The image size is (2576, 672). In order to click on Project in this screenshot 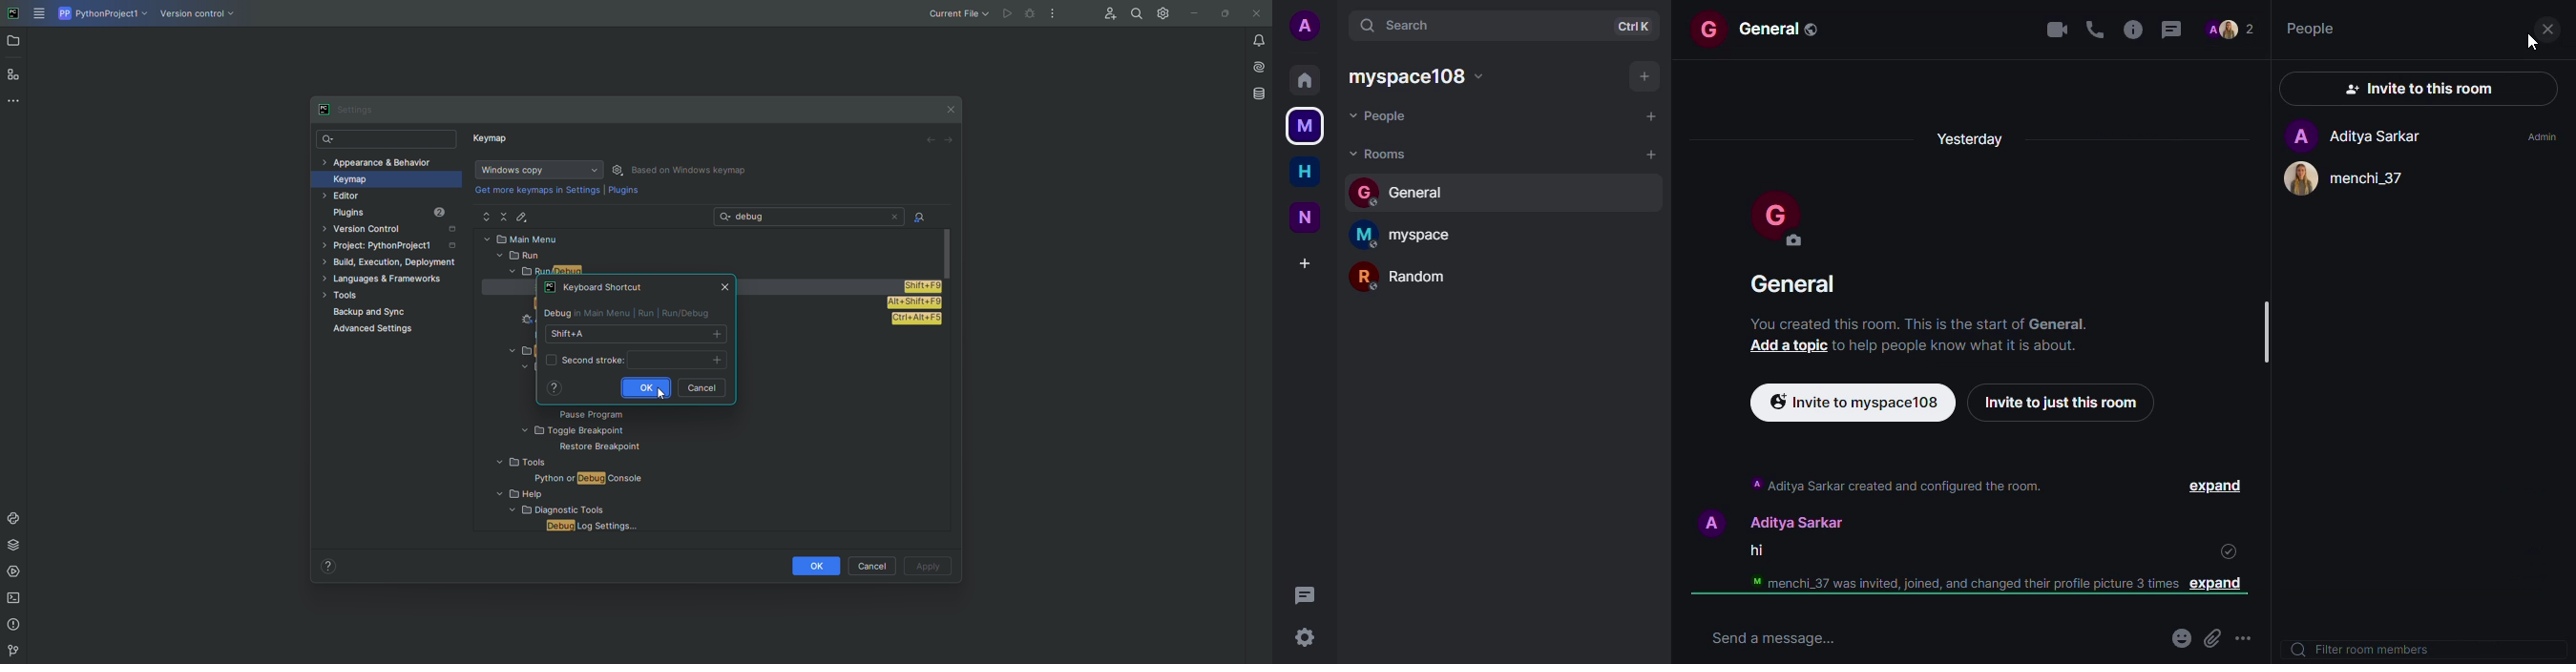, I will do `click(15, 42)`.